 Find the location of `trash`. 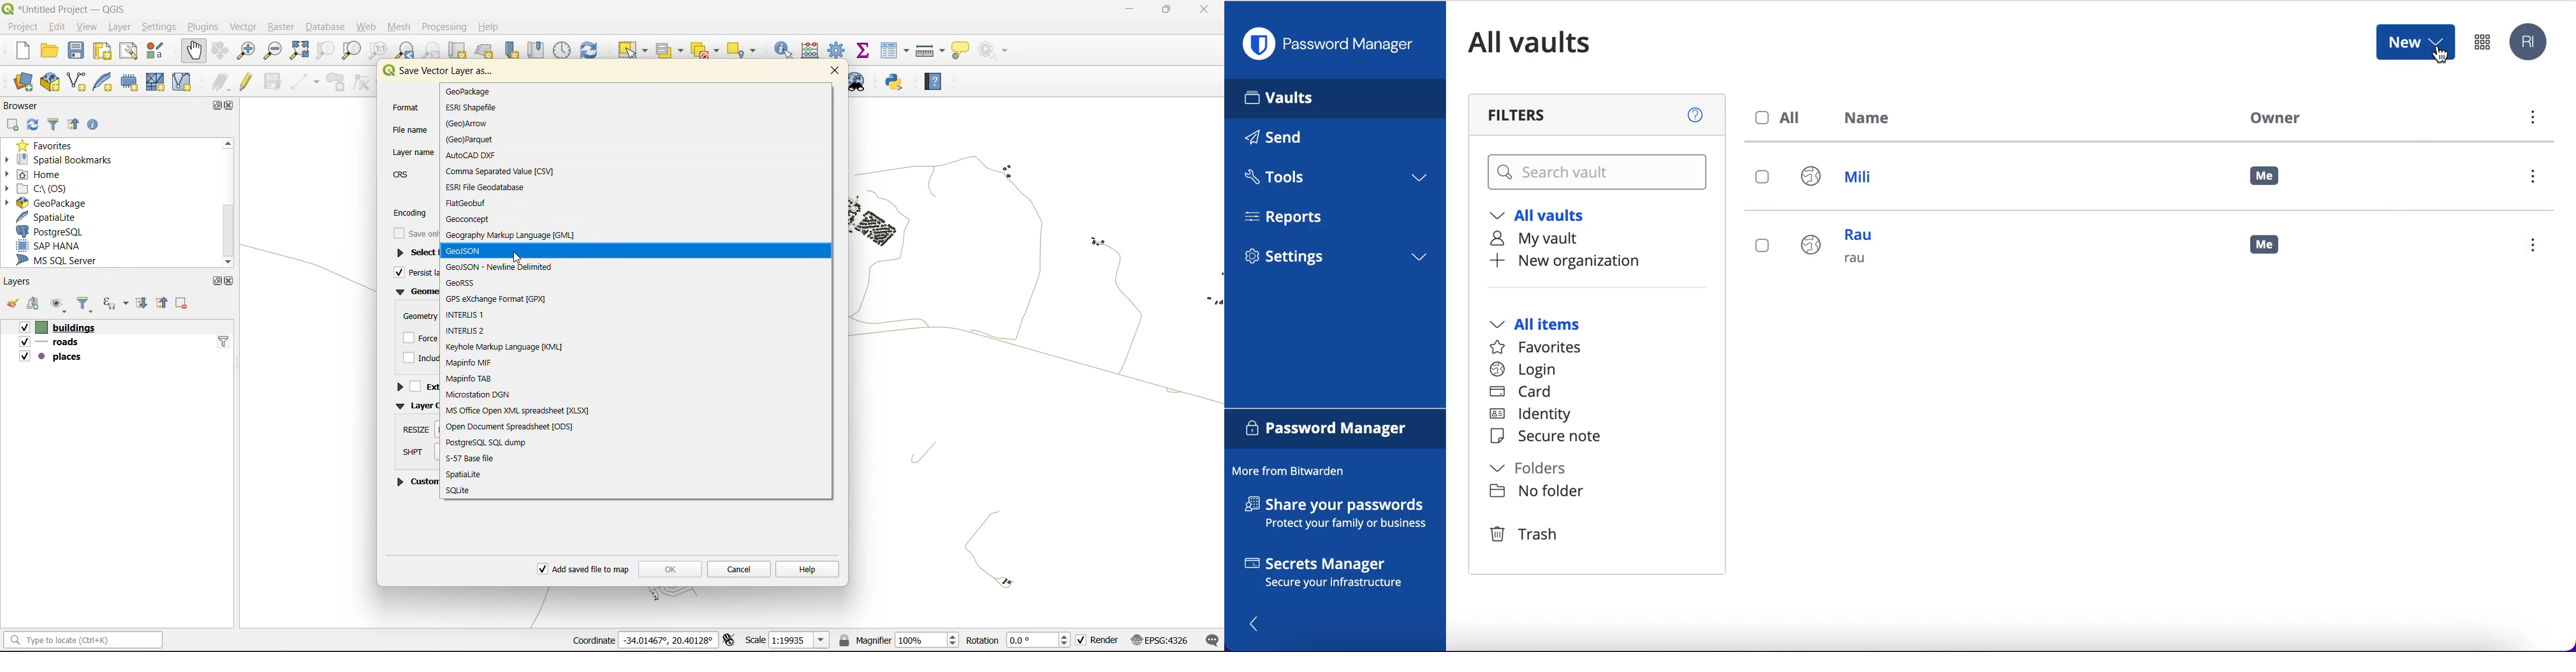

trash is located at coordinates (1526, 535).